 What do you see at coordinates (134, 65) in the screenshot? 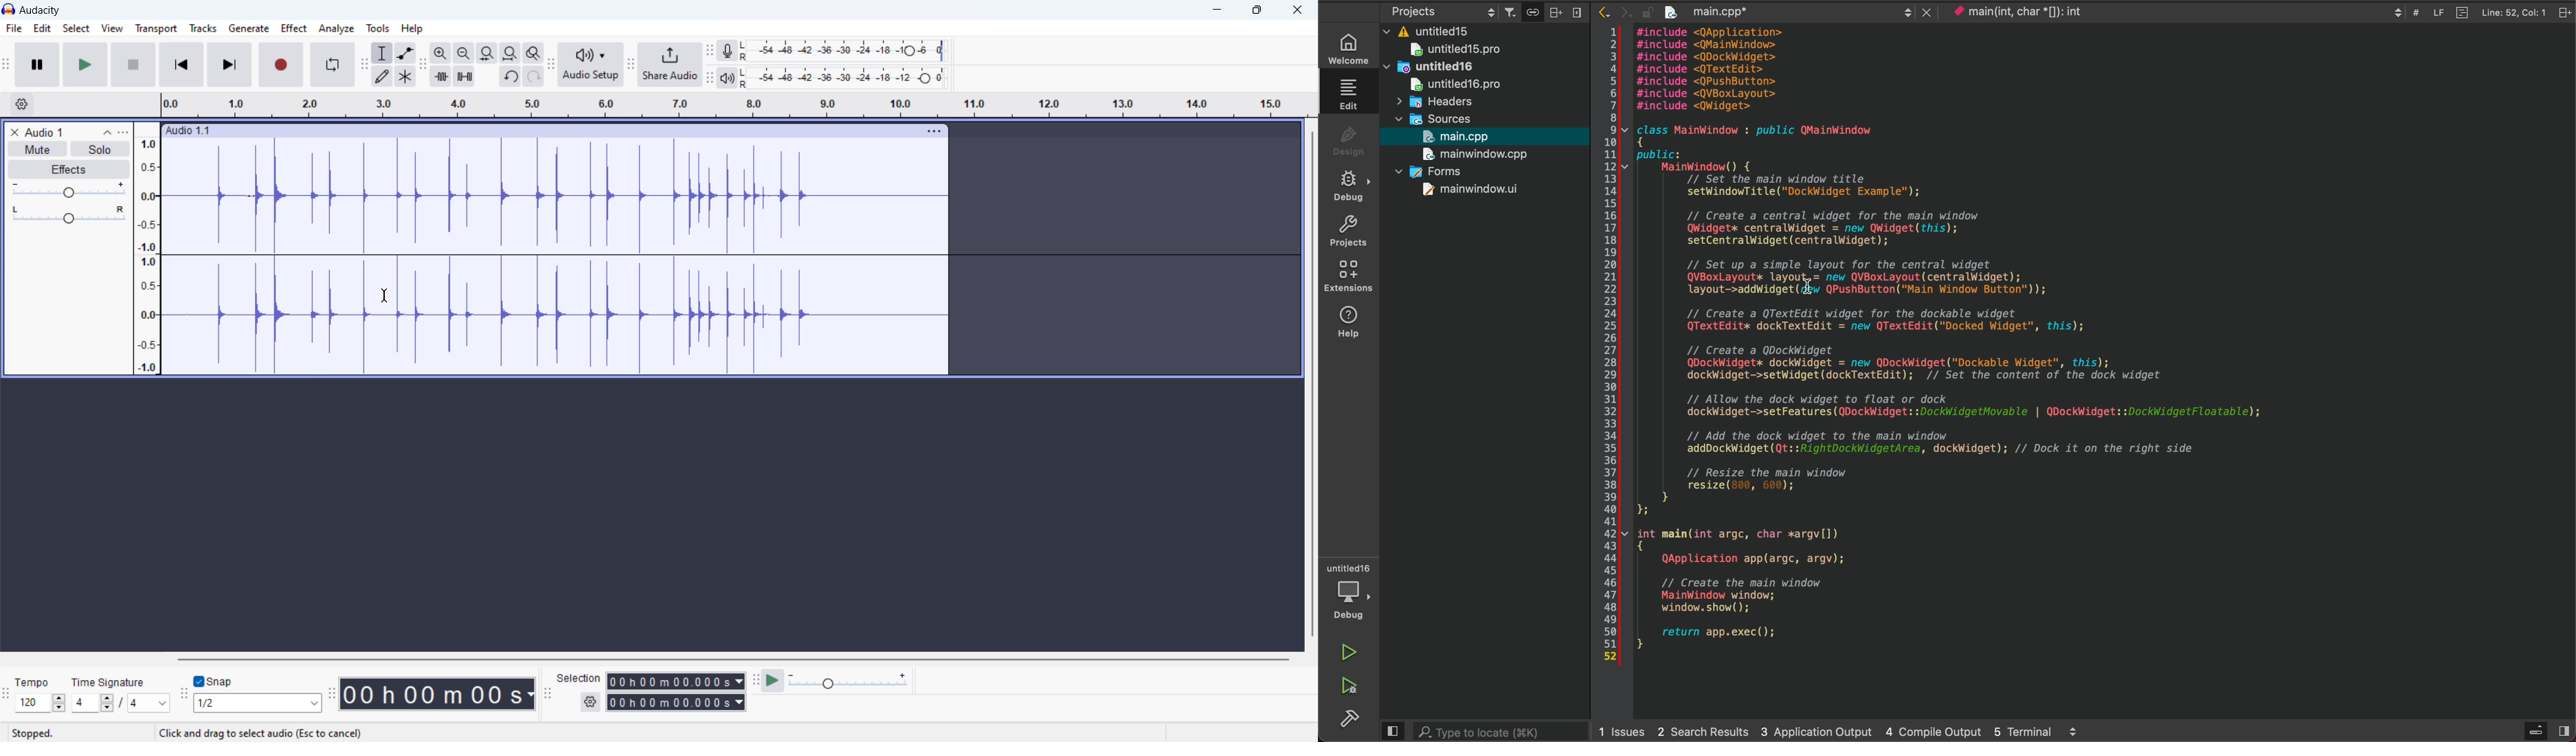
I see `stop` at bounding box center [134, 65].